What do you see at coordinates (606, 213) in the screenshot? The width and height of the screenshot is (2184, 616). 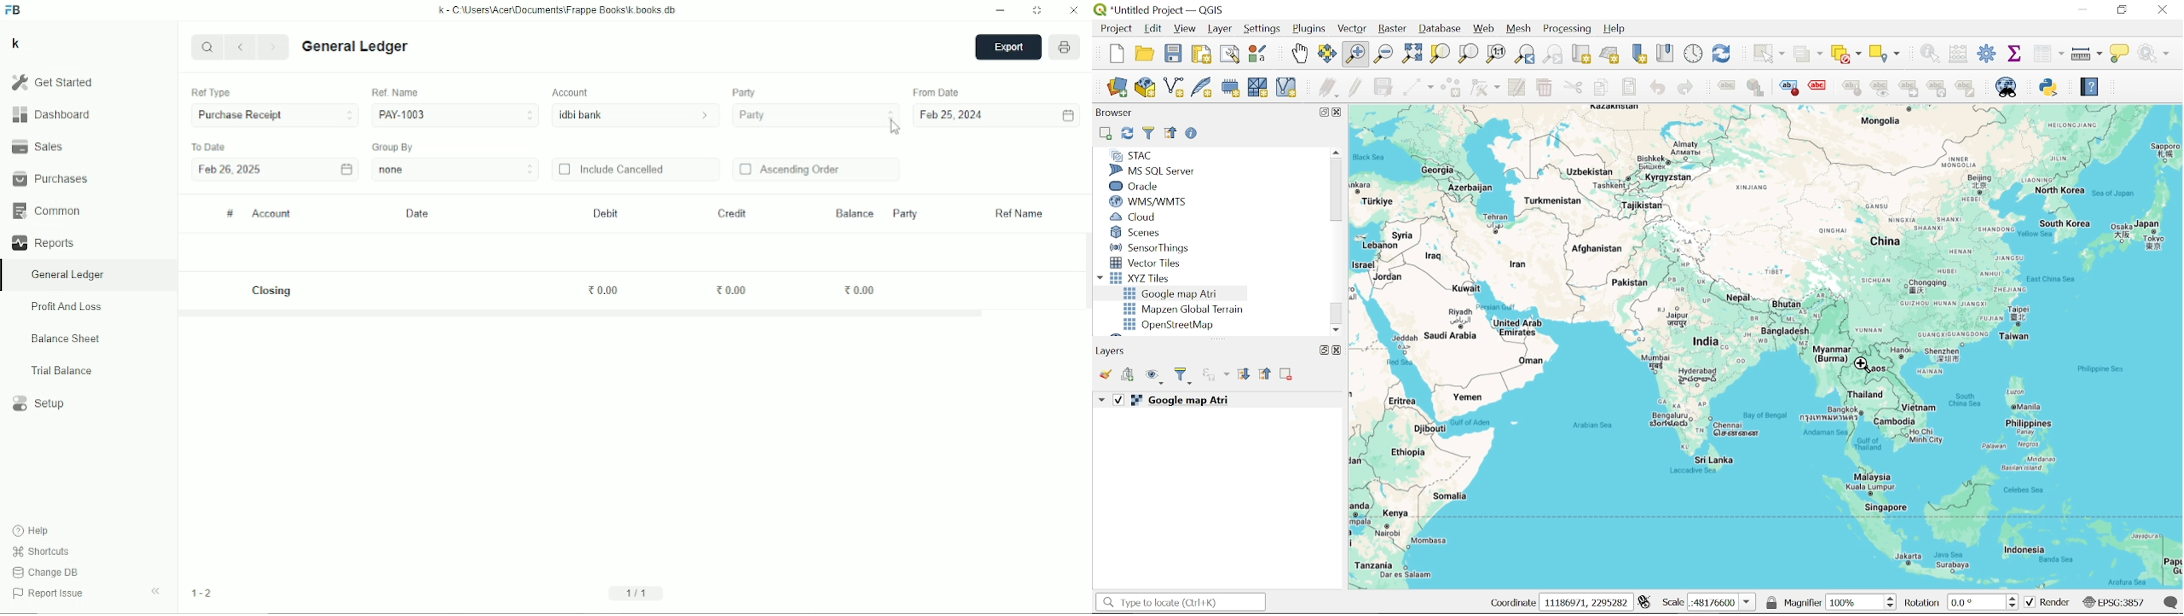 I see `Debit` at bounding box center [606, 213].